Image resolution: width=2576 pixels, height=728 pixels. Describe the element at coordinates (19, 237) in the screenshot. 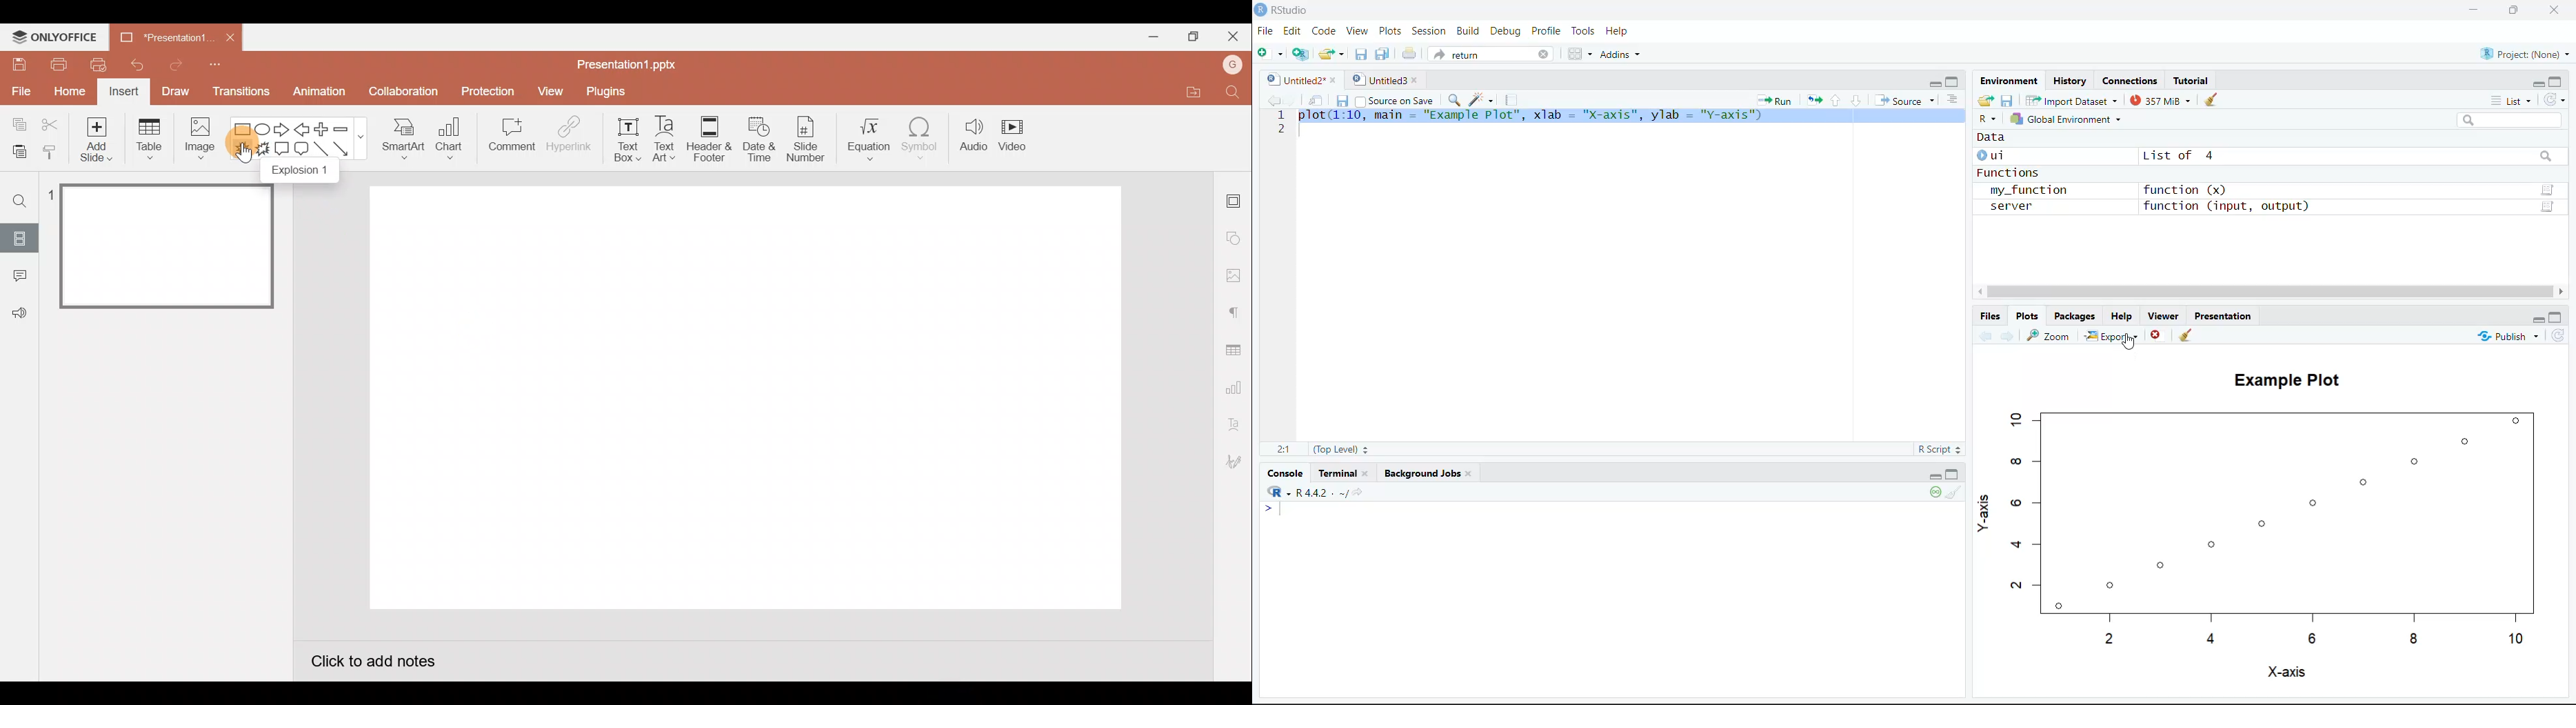

I see `Slides` at that location.